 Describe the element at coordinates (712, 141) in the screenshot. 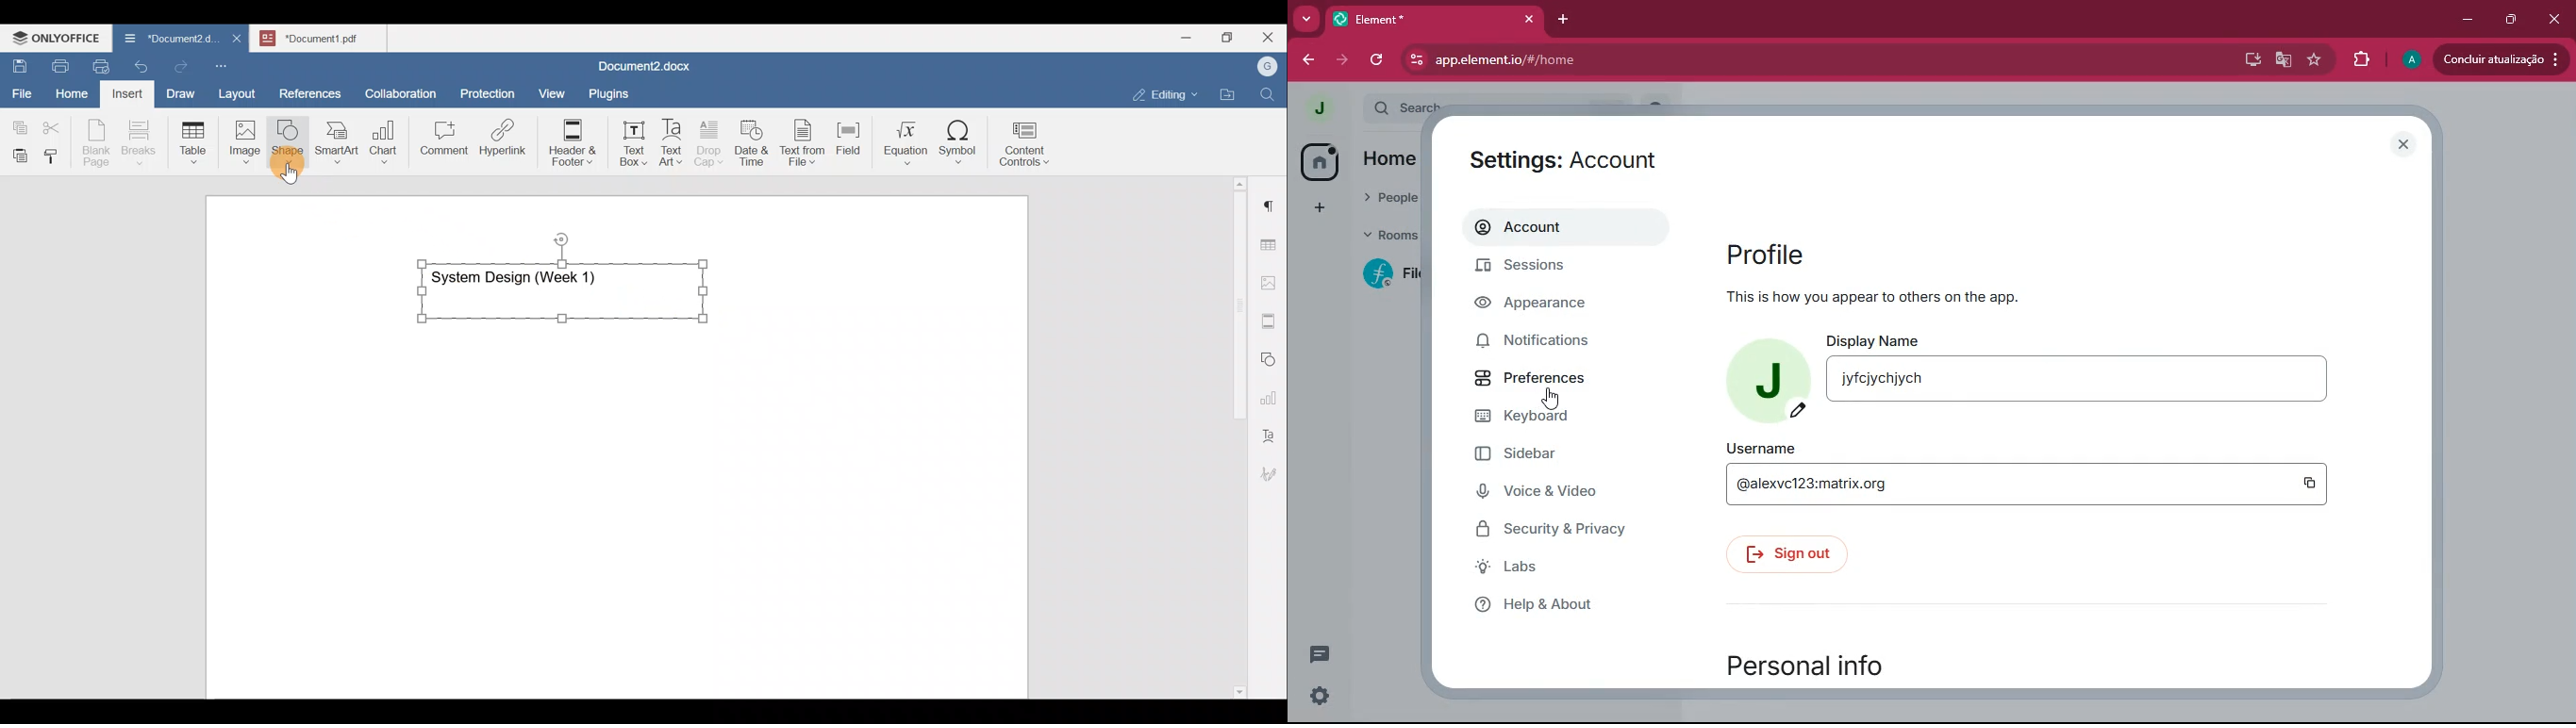

I see `Drop cap` at that location.